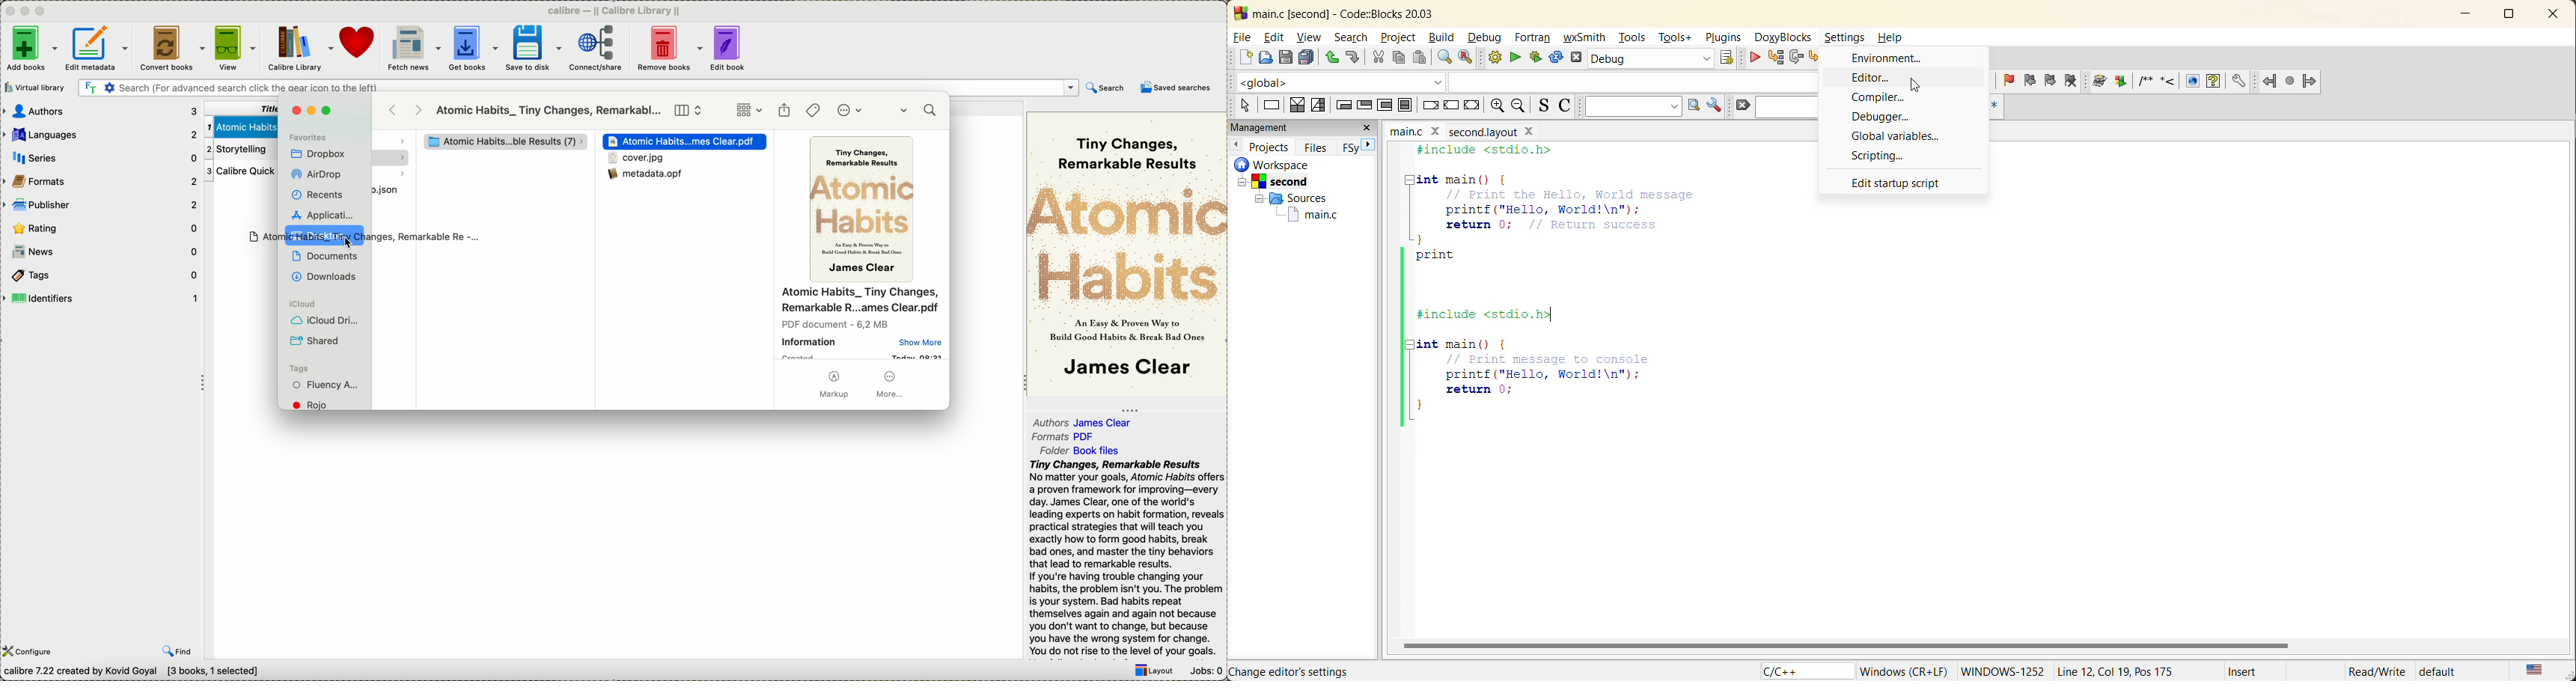 The image size is (2576, 700). What do you see at coordinates (1273, 38) in the screenshot?
I see `edit` at bounding box center [1273, 38].